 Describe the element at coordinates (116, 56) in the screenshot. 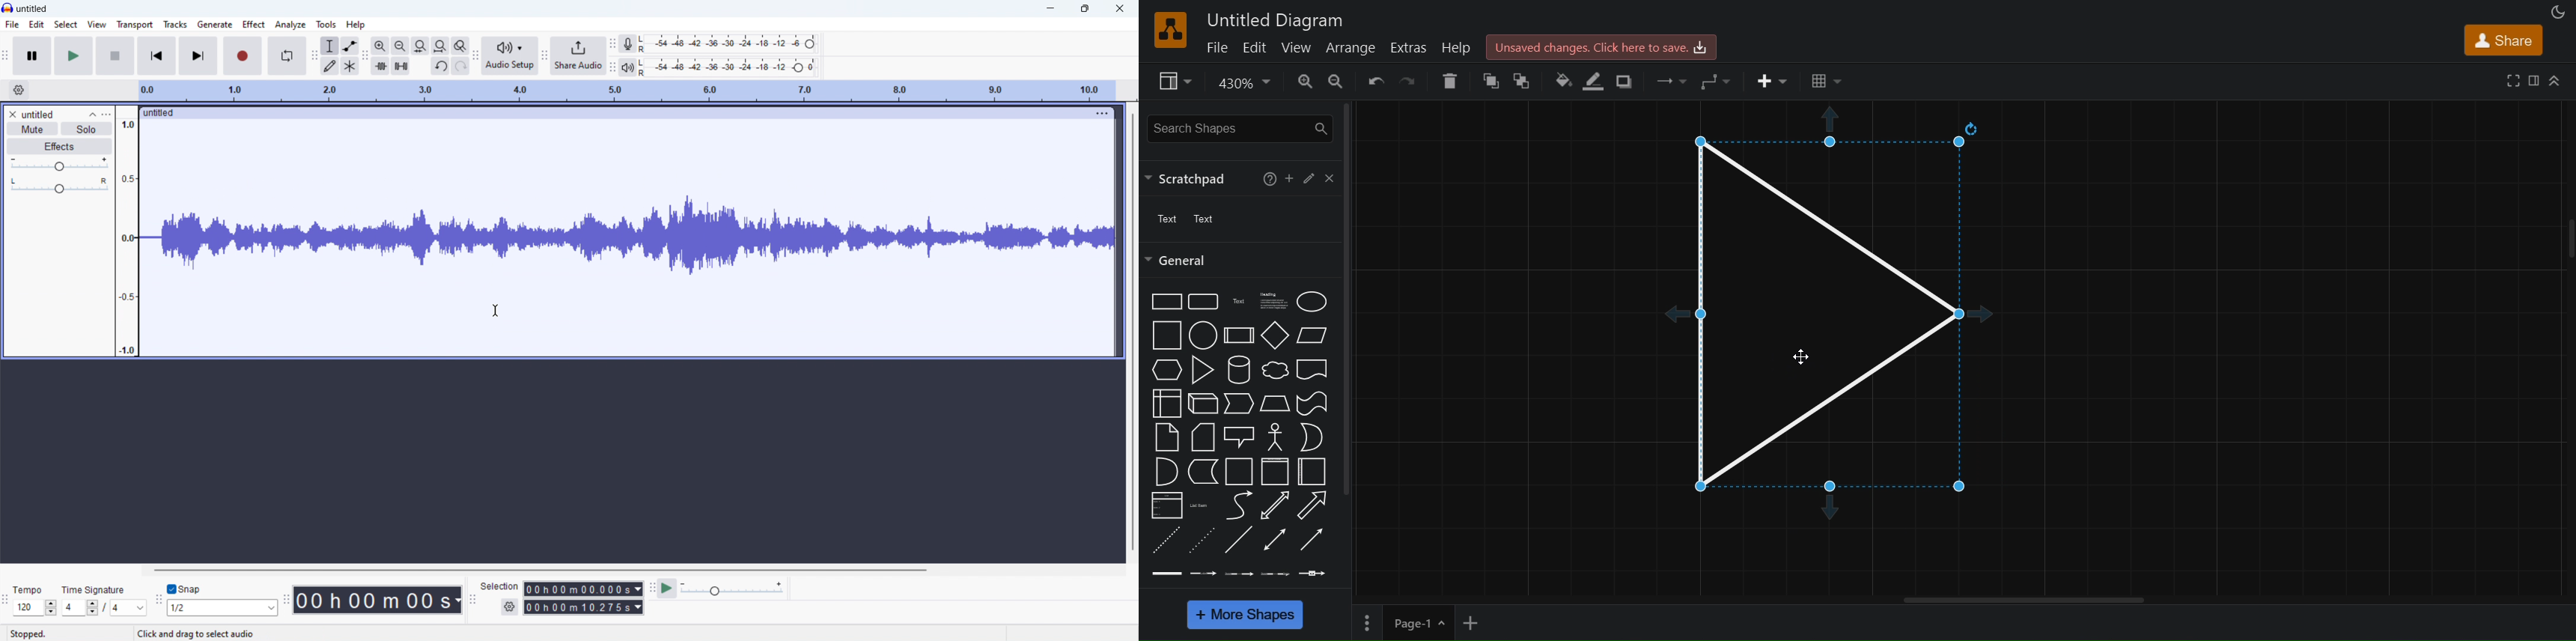

I see `stop` at that location.